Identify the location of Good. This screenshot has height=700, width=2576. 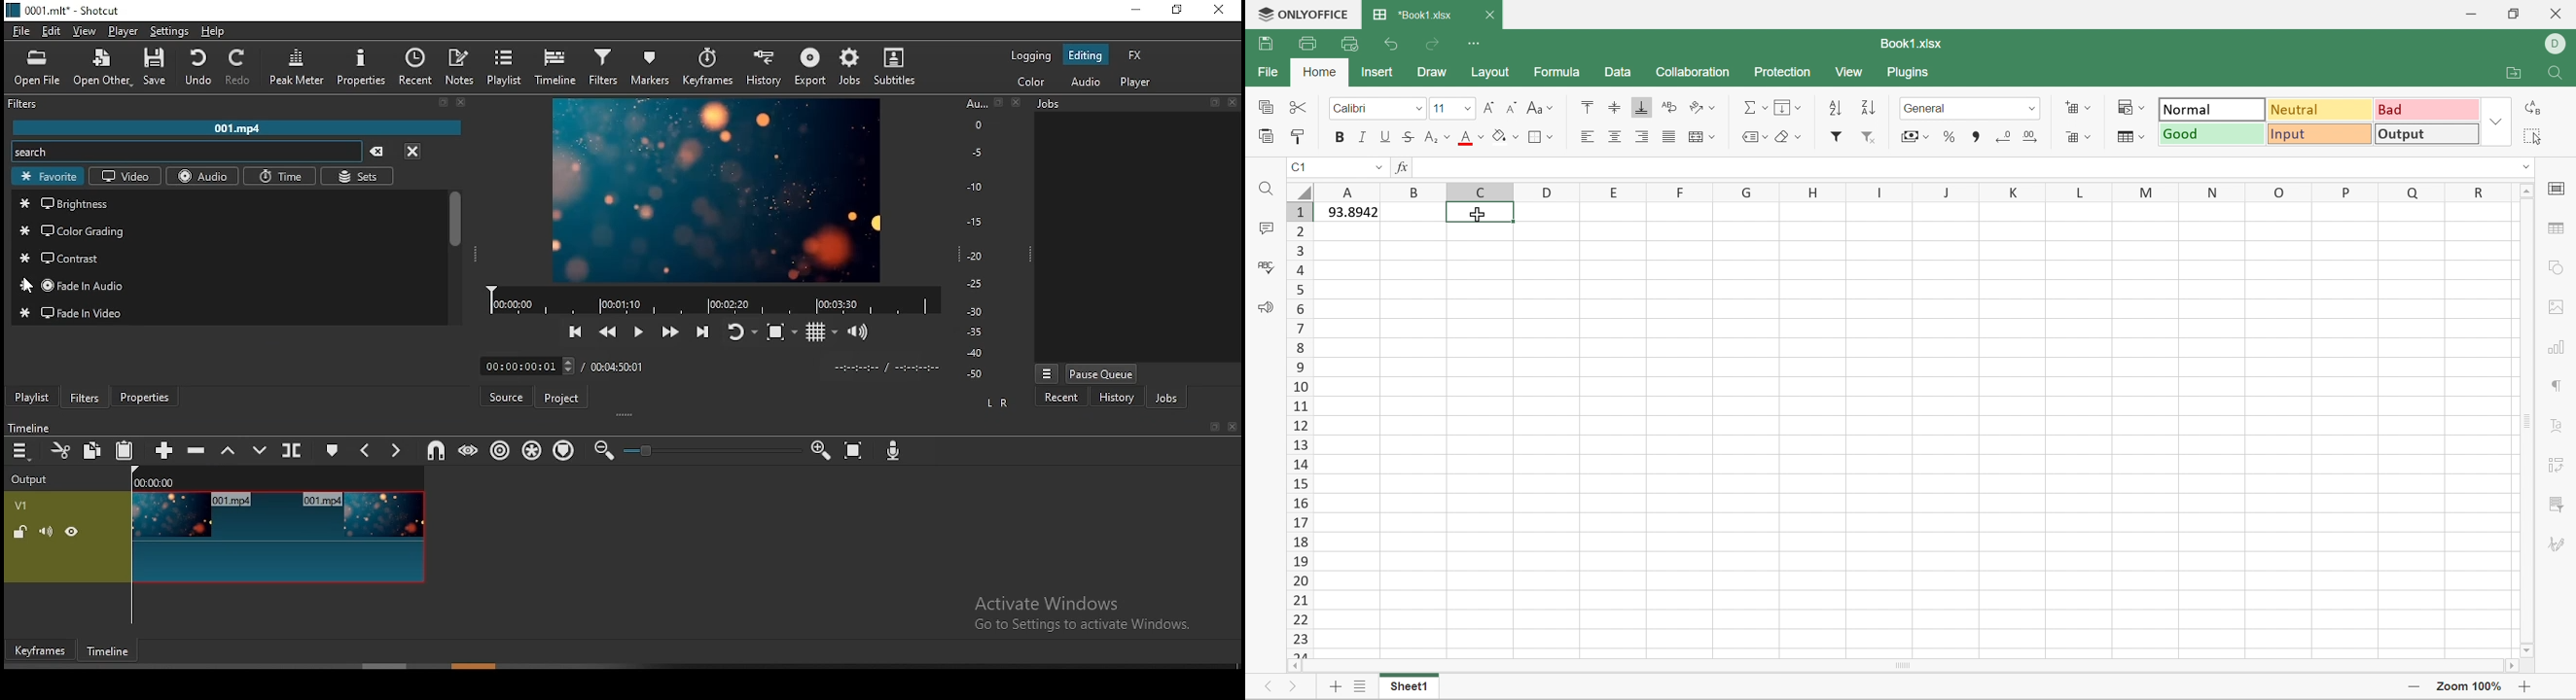
(2214, 134).